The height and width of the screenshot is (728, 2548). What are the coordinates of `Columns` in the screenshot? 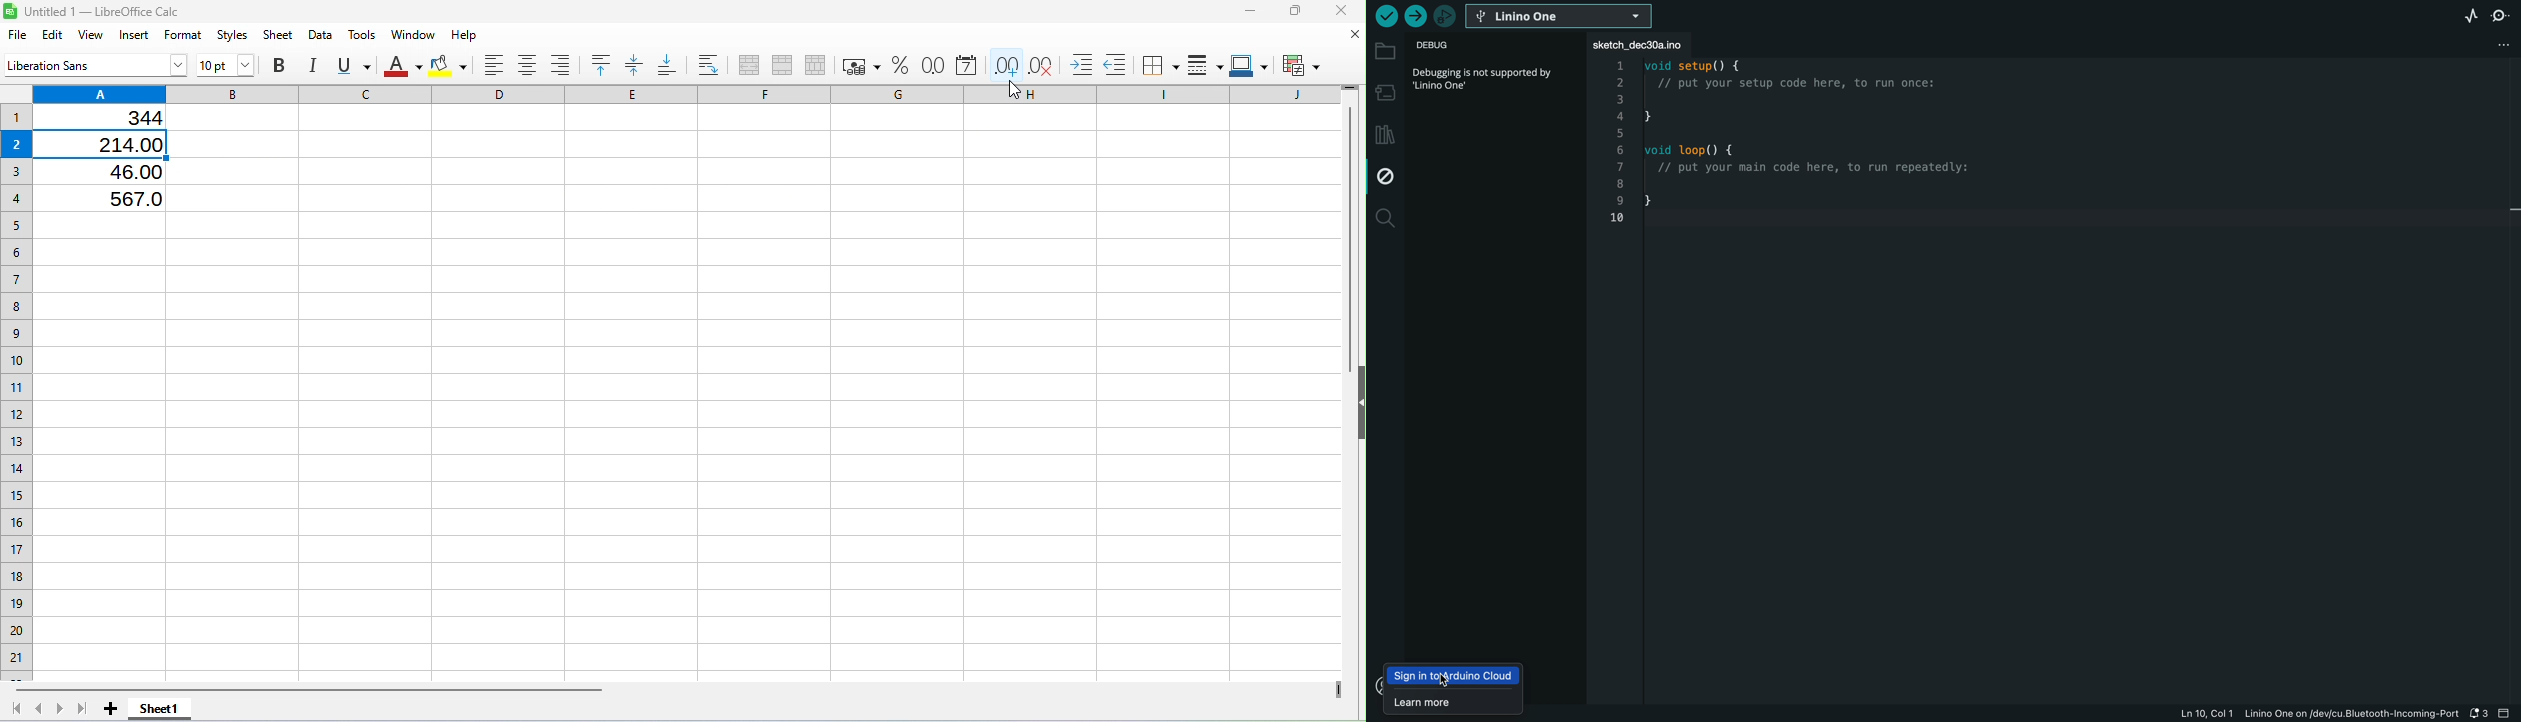 It's located at (686, 92).